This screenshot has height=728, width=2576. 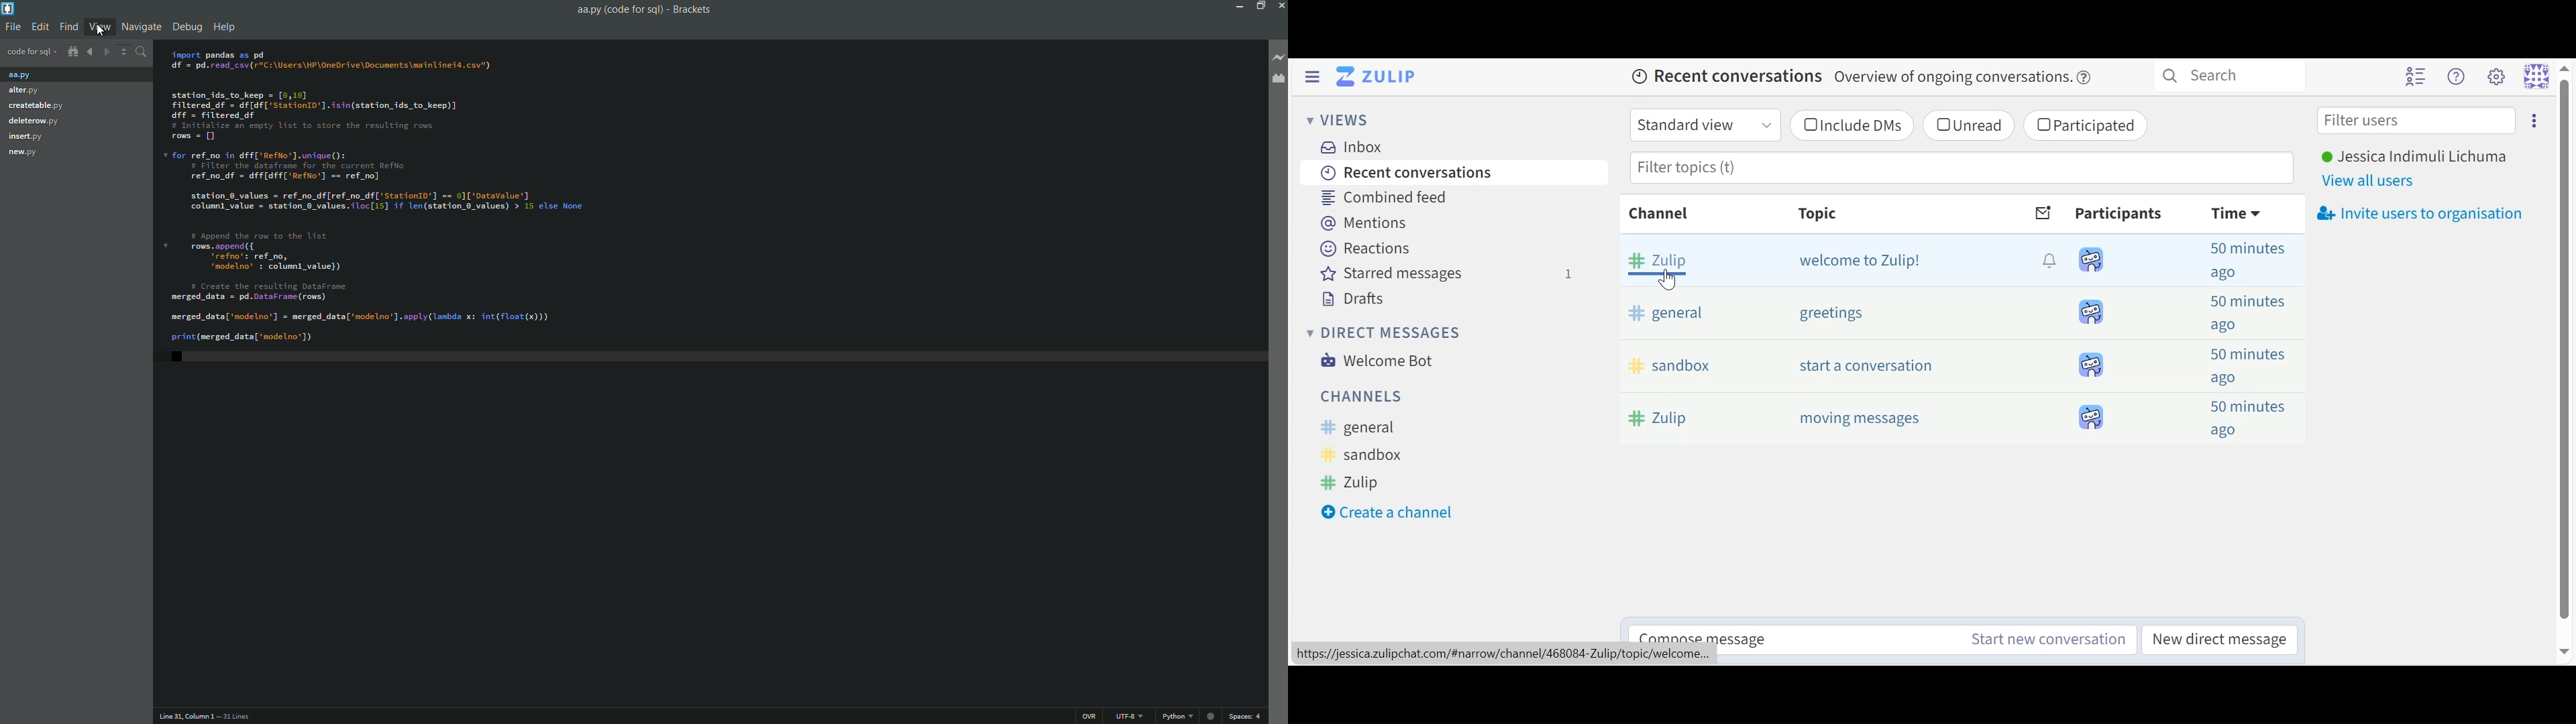 What do you see at coordinates (1966, 367) in the screenshot?
I see `message` at bounding box center [1966, 367].